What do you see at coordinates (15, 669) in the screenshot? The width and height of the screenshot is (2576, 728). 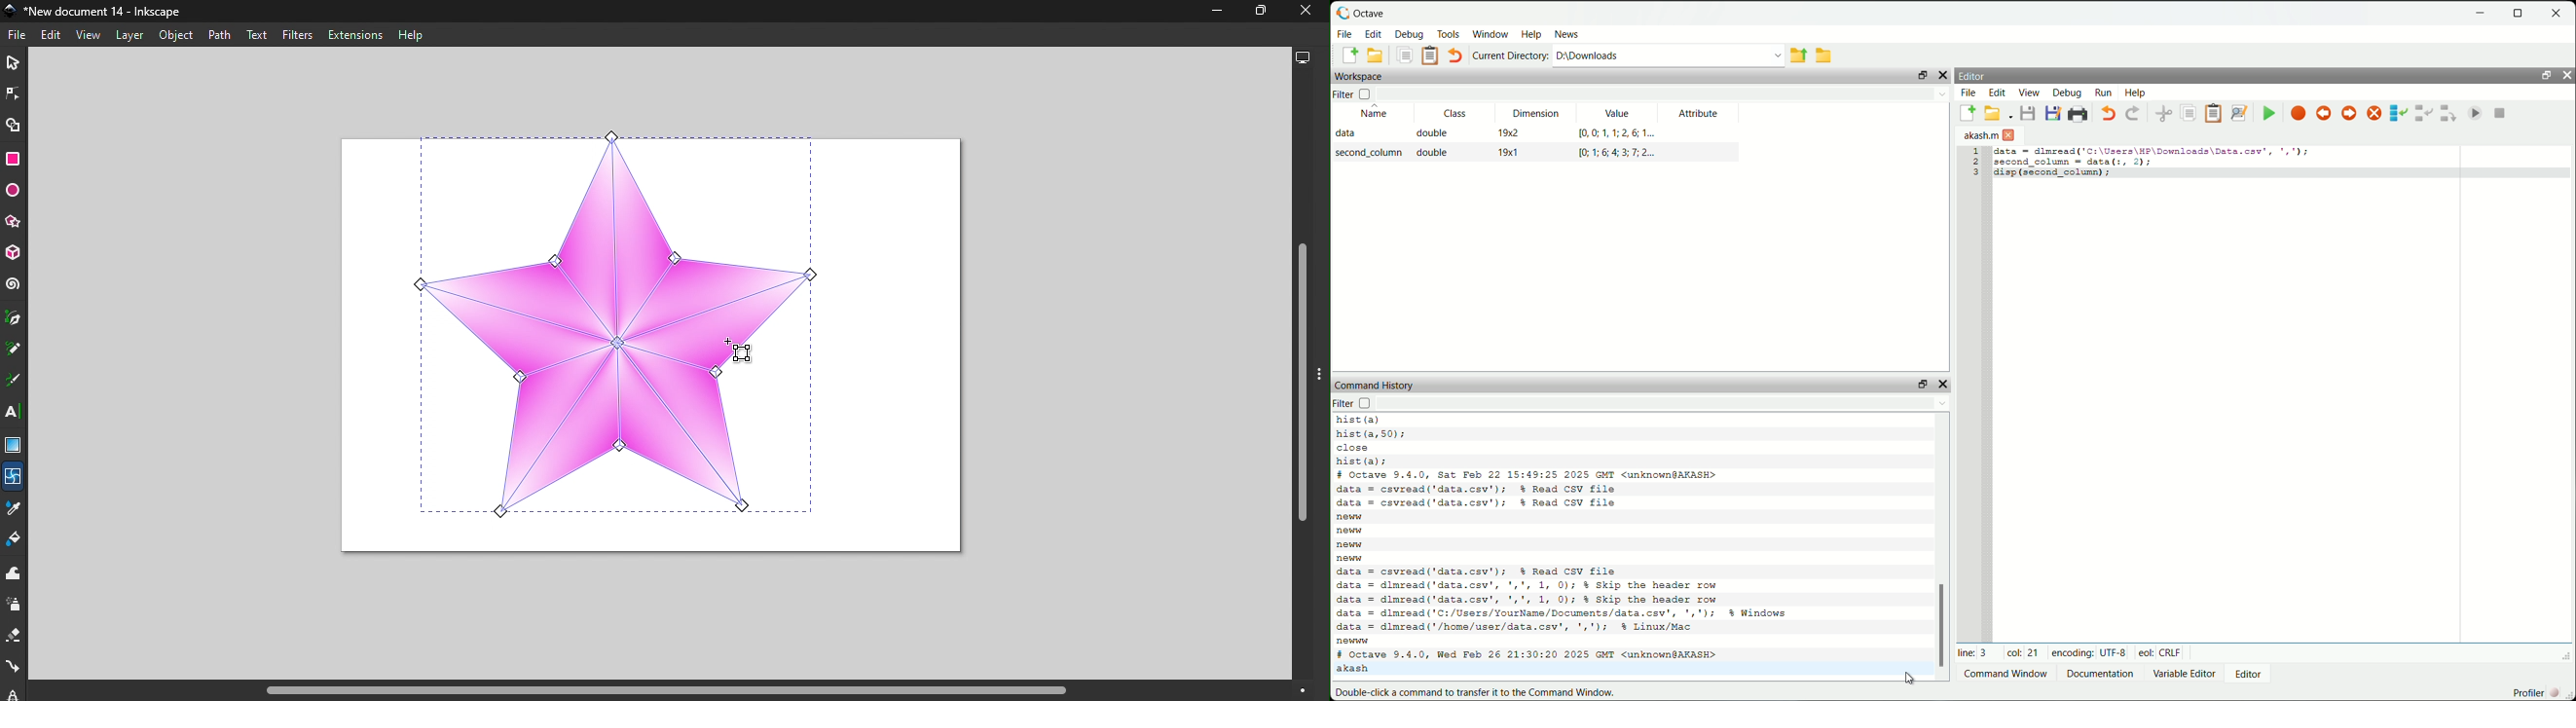 I see `Connector tool` at bounding box center [15, 669].